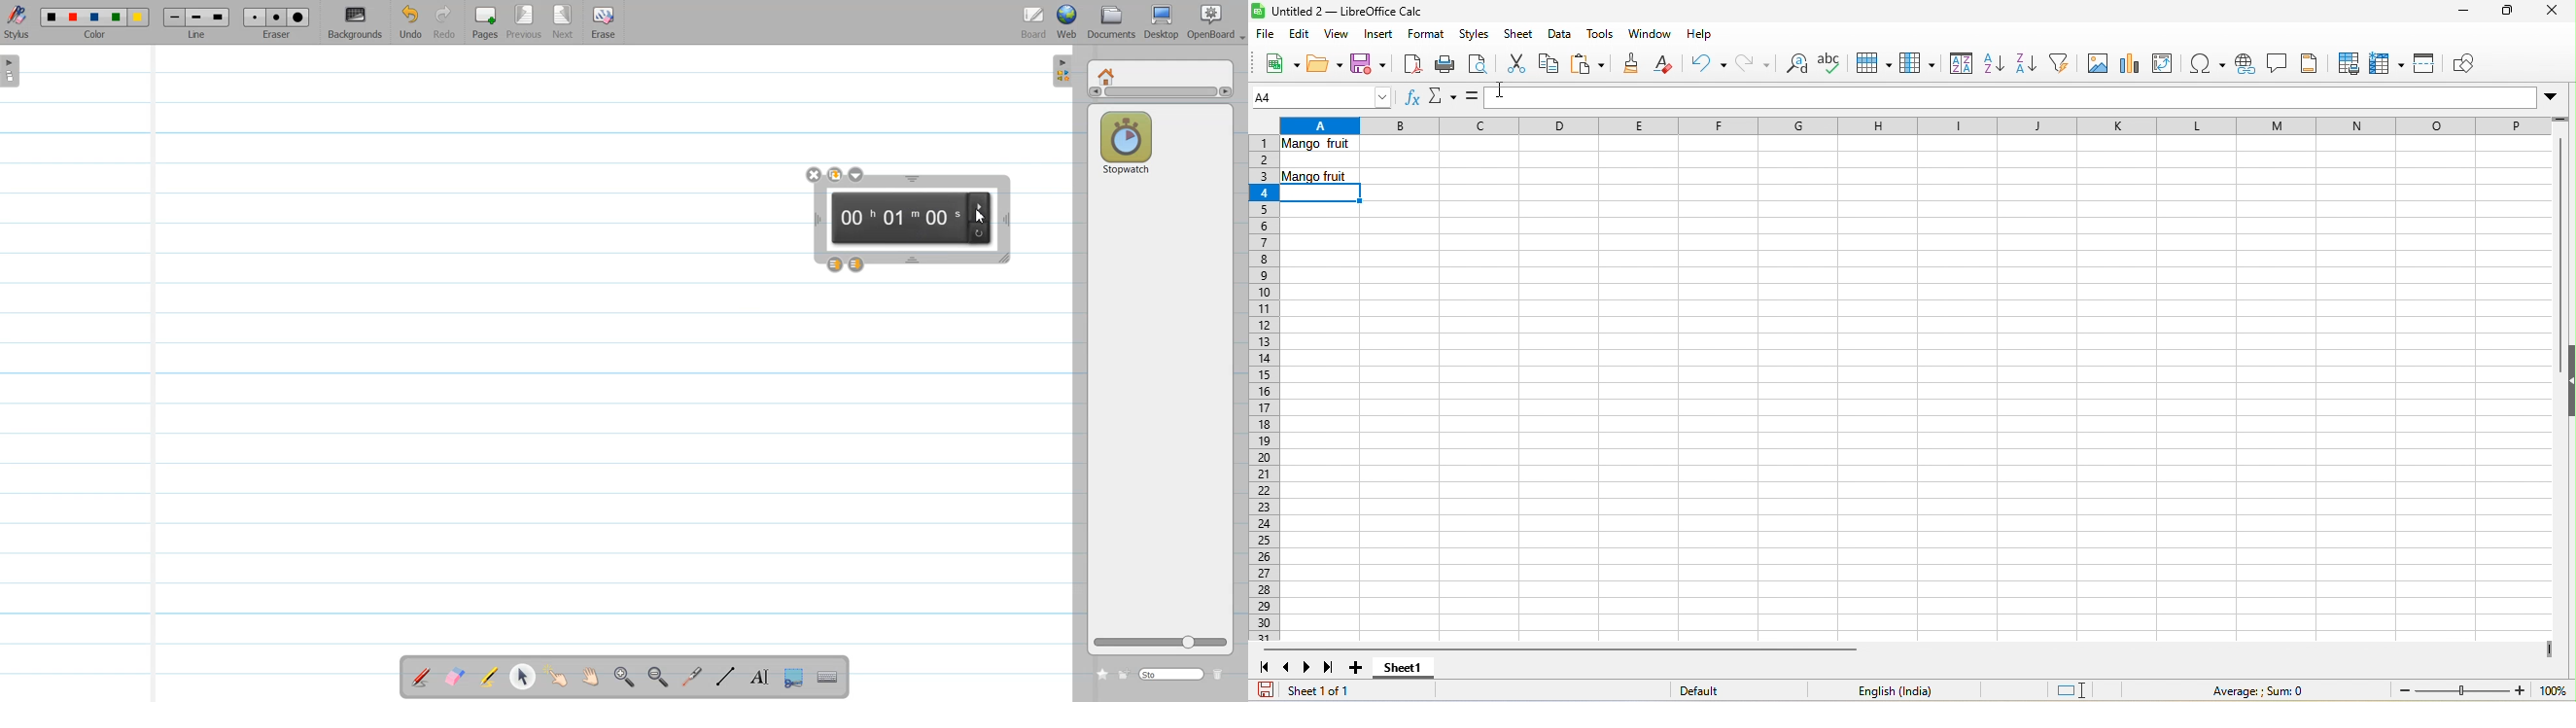  I want to click on Virtual laser pointer, so click(692, 677).